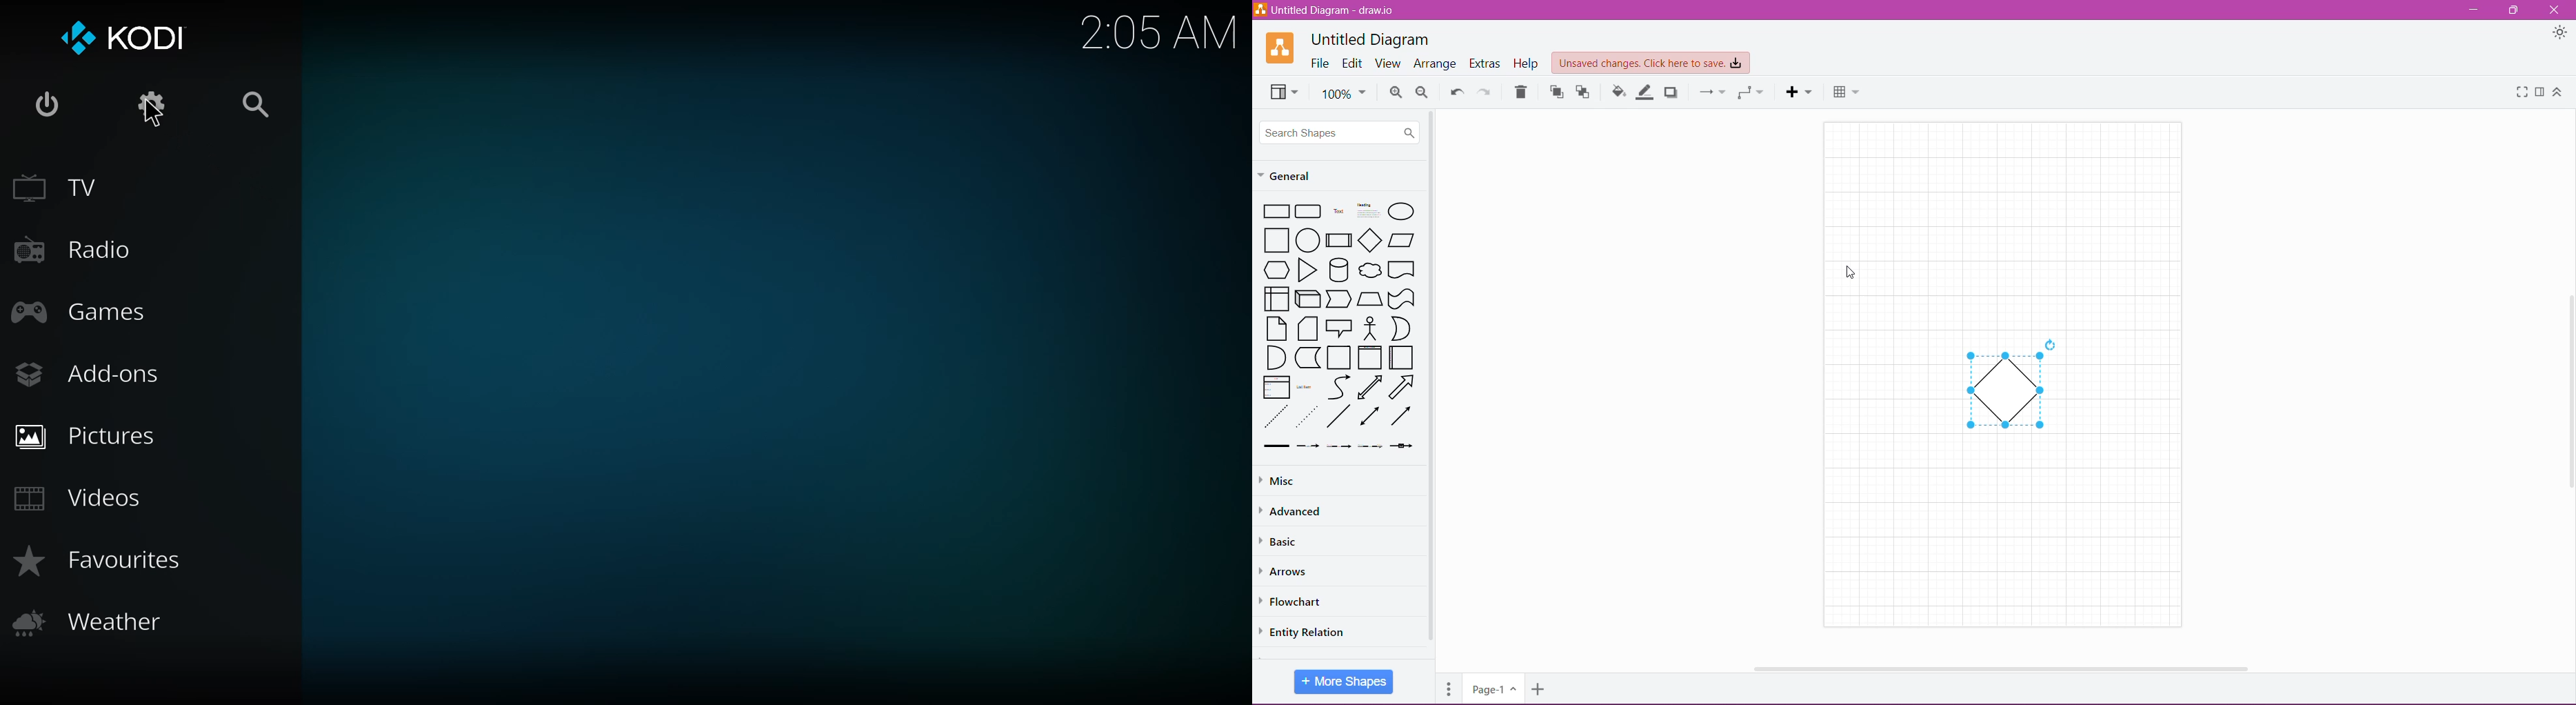 Image resolution: width=2576 pixels, height=728 pixels. Describe the element at coordinates (1999, 668) in the screenshot. I see `Horizontal Scroll Bar` at that location.